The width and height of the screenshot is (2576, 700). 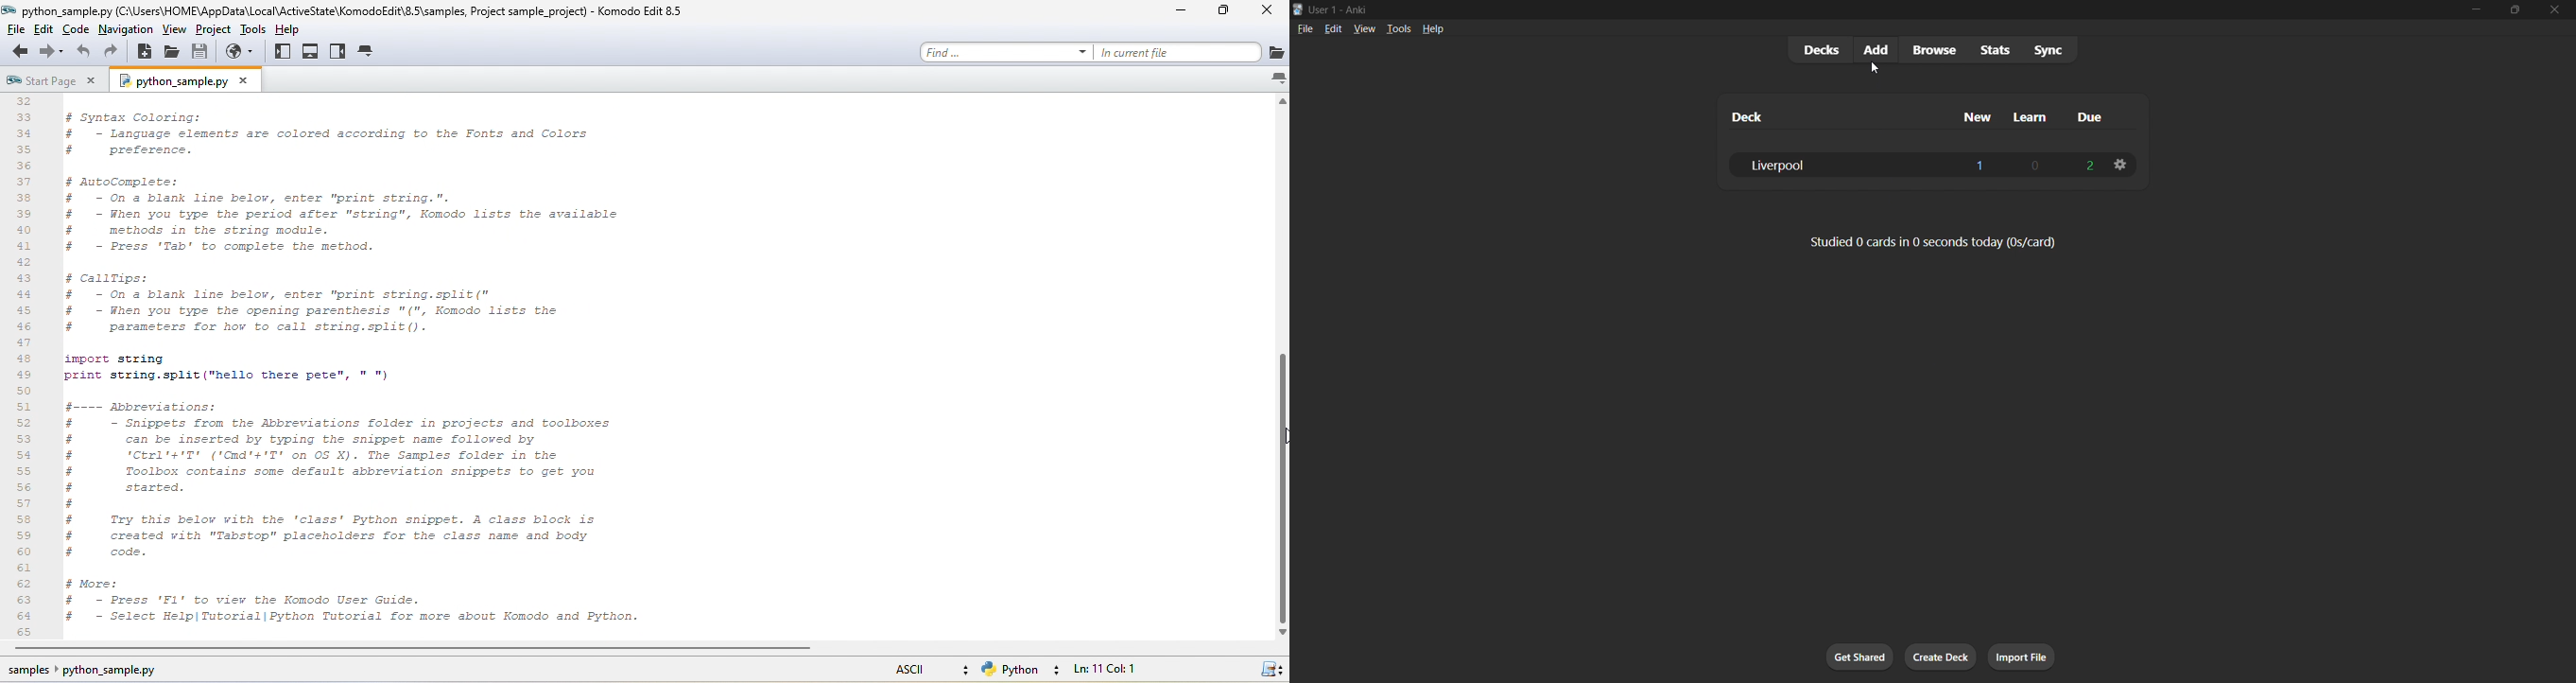 I want to click on browser, so click(x=243, y=53).